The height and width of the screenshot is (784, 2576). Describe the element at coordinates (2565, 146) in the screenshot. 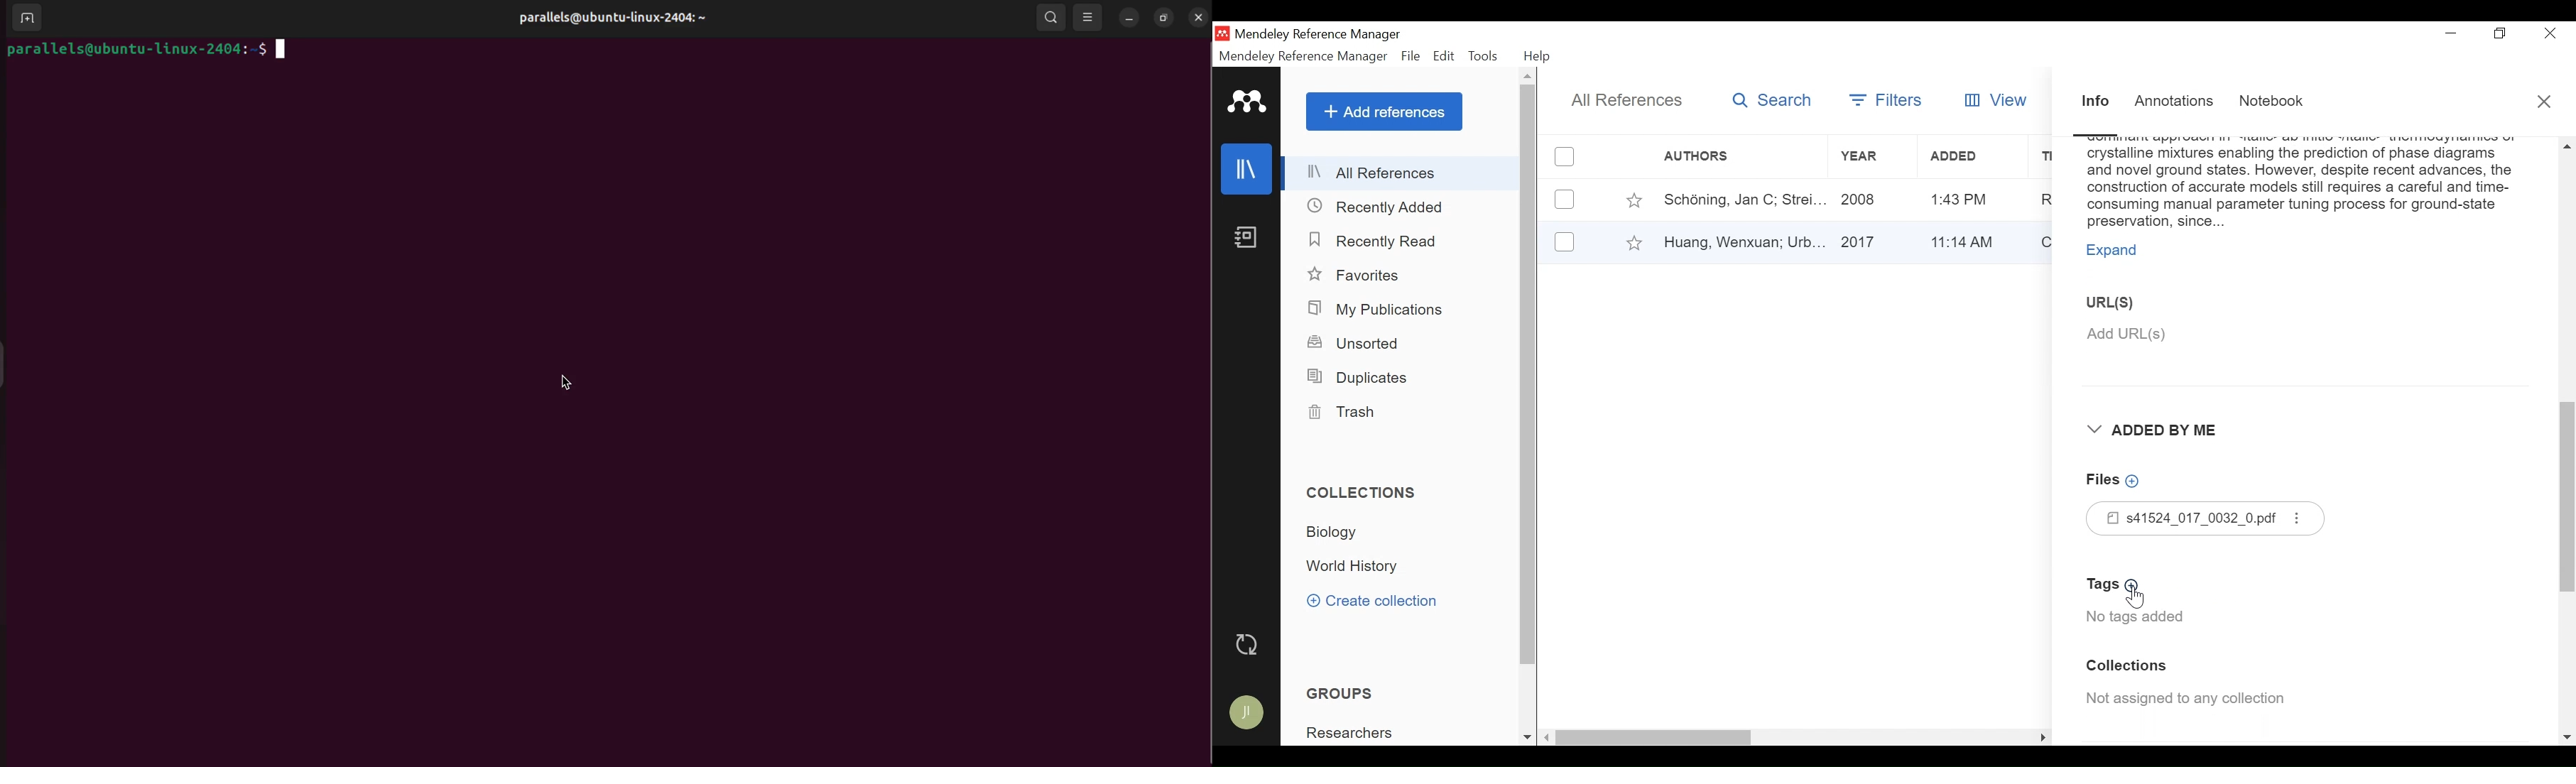

I see `Scroll up` at that location.